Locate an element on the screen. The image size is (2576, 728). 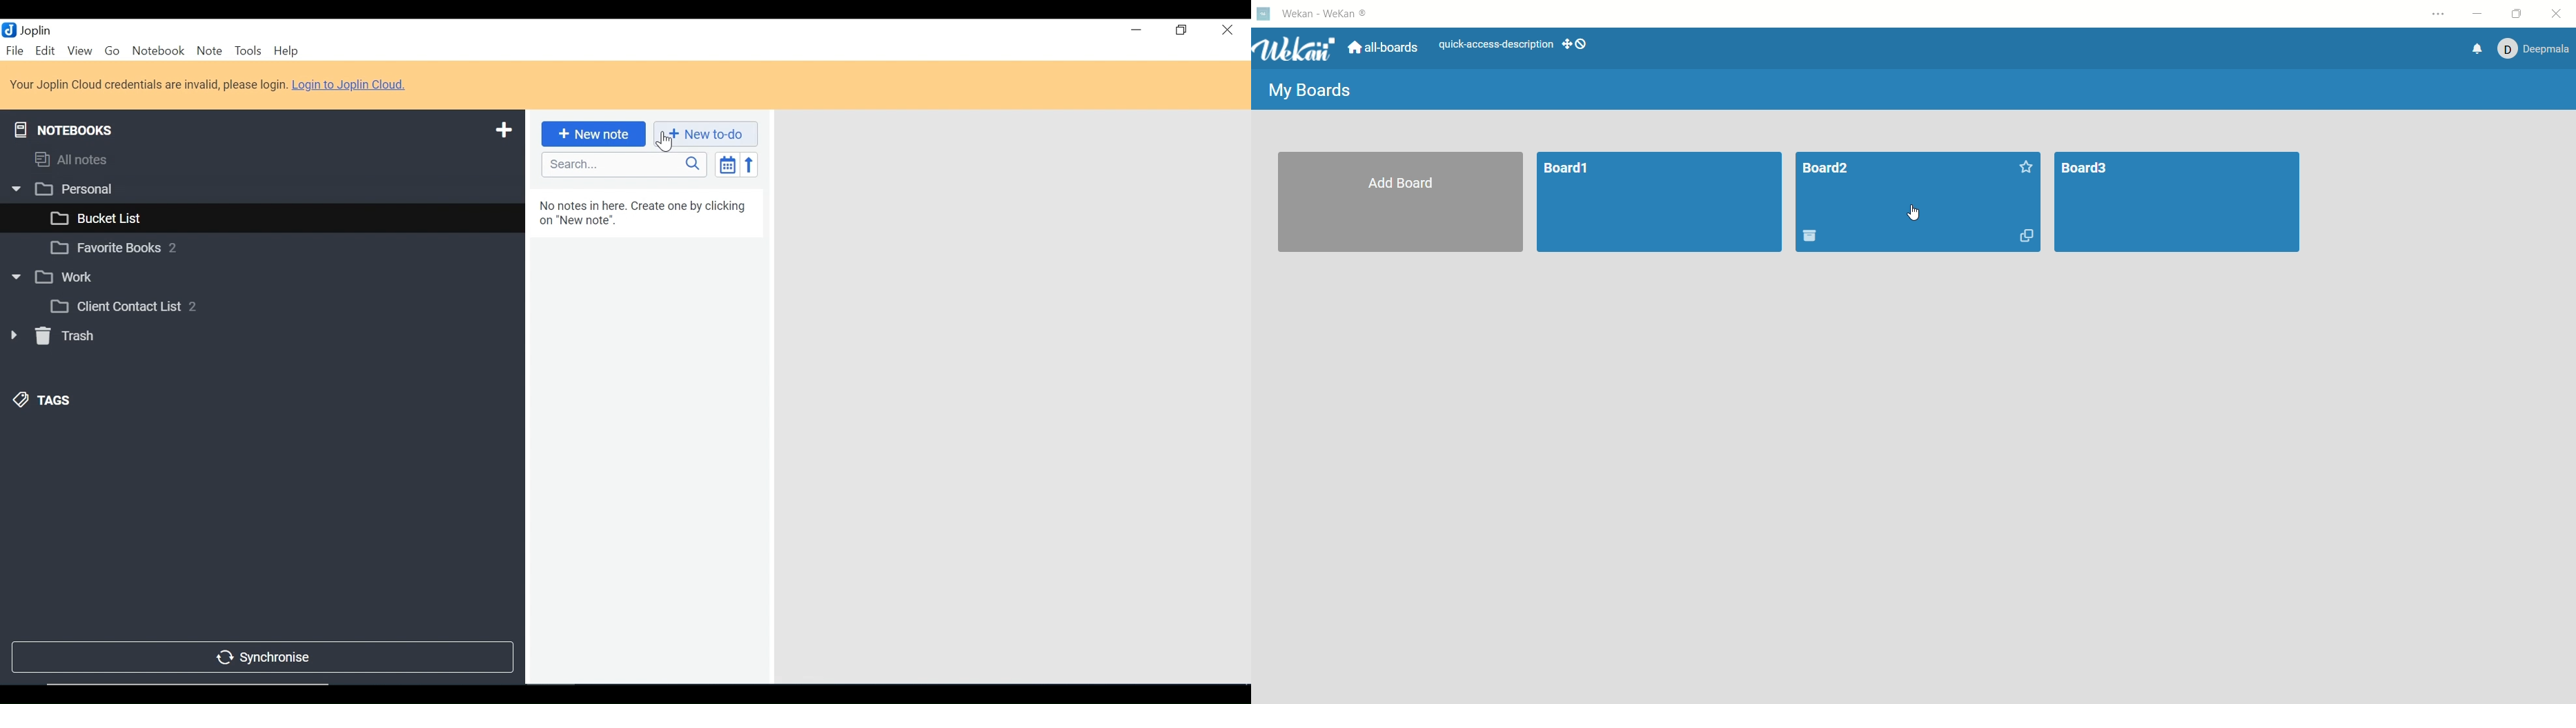
Add New to-do is located at coordinates (705, 134).